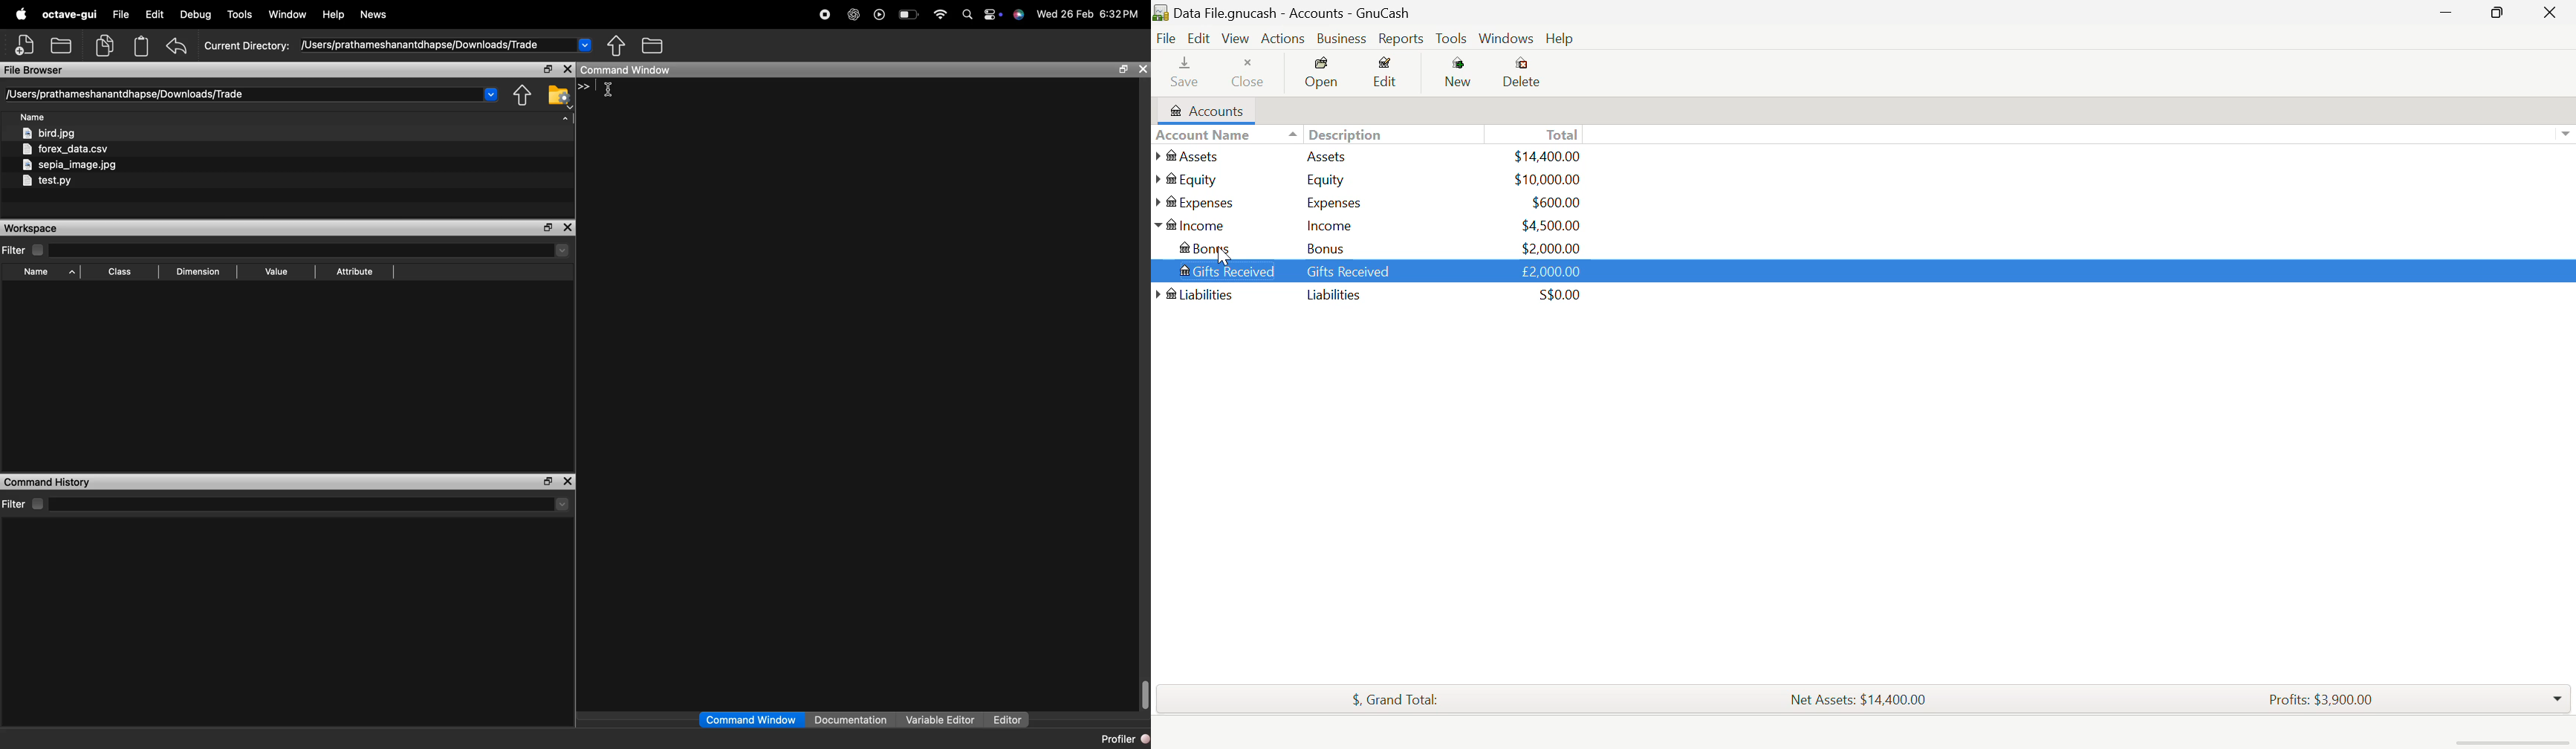 This screenshot has height=756, width=2576. I want to click on browse directories, so click(653, 46).